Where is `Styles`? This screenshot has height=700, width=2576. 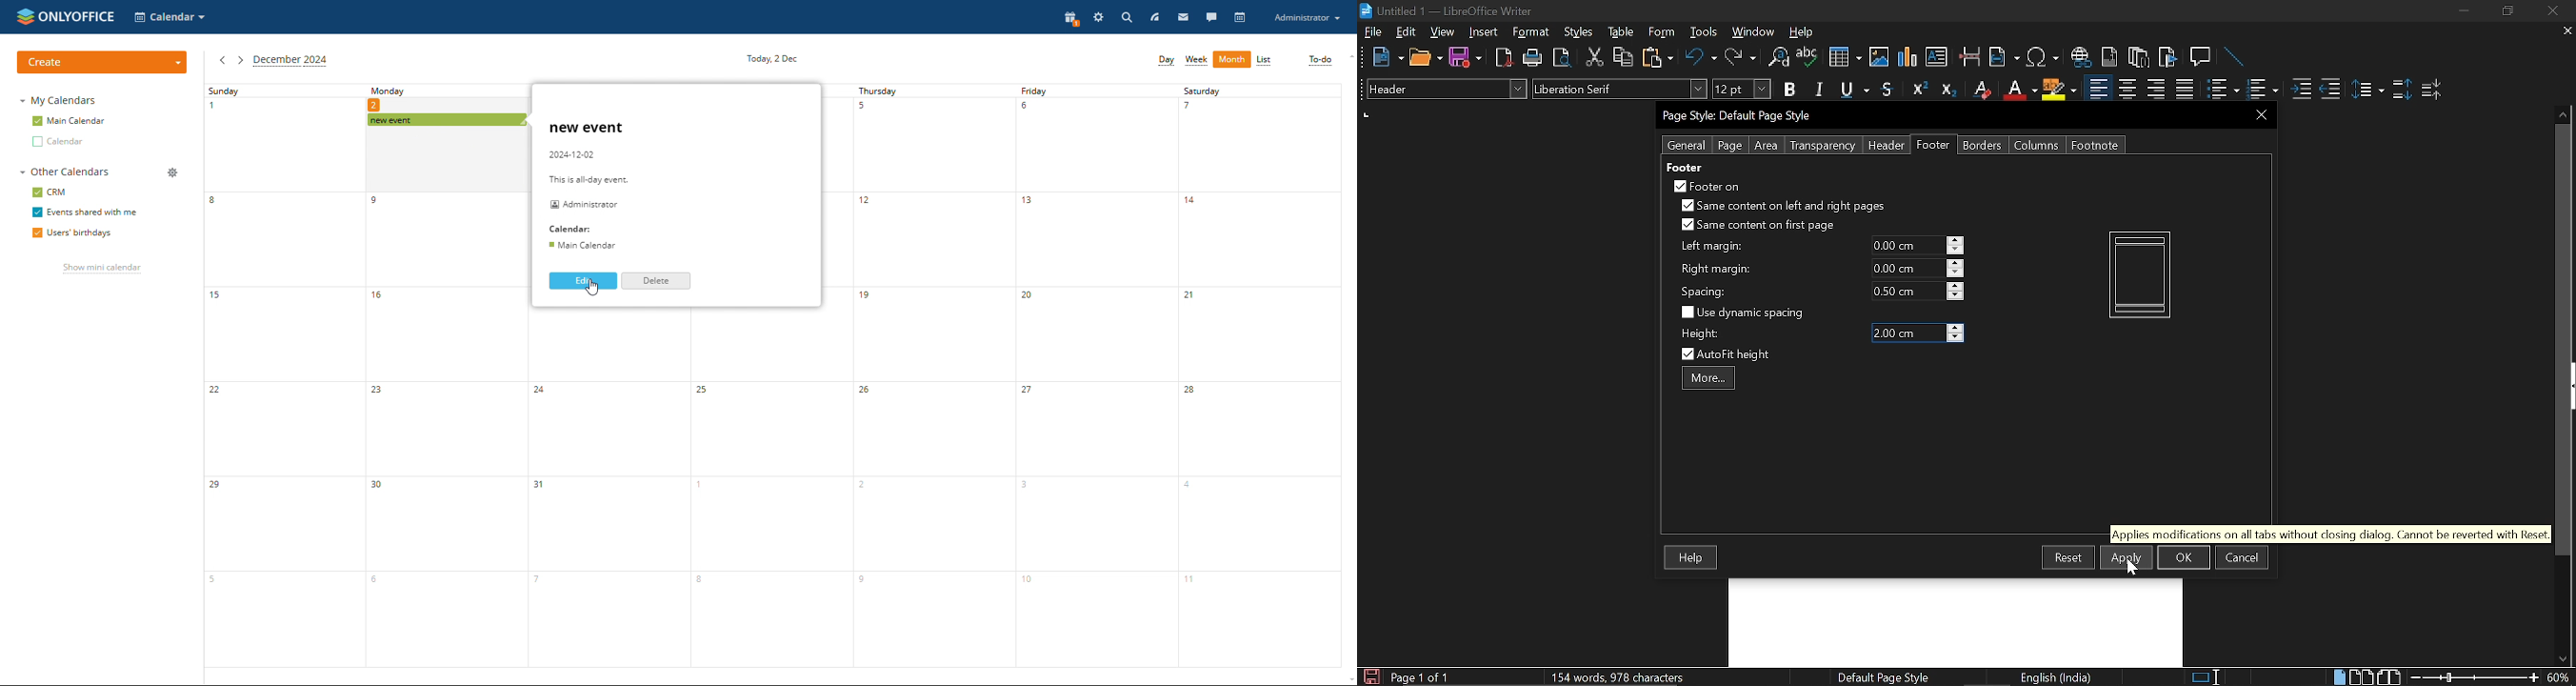
Styles is located at coordinates (1579, 32).